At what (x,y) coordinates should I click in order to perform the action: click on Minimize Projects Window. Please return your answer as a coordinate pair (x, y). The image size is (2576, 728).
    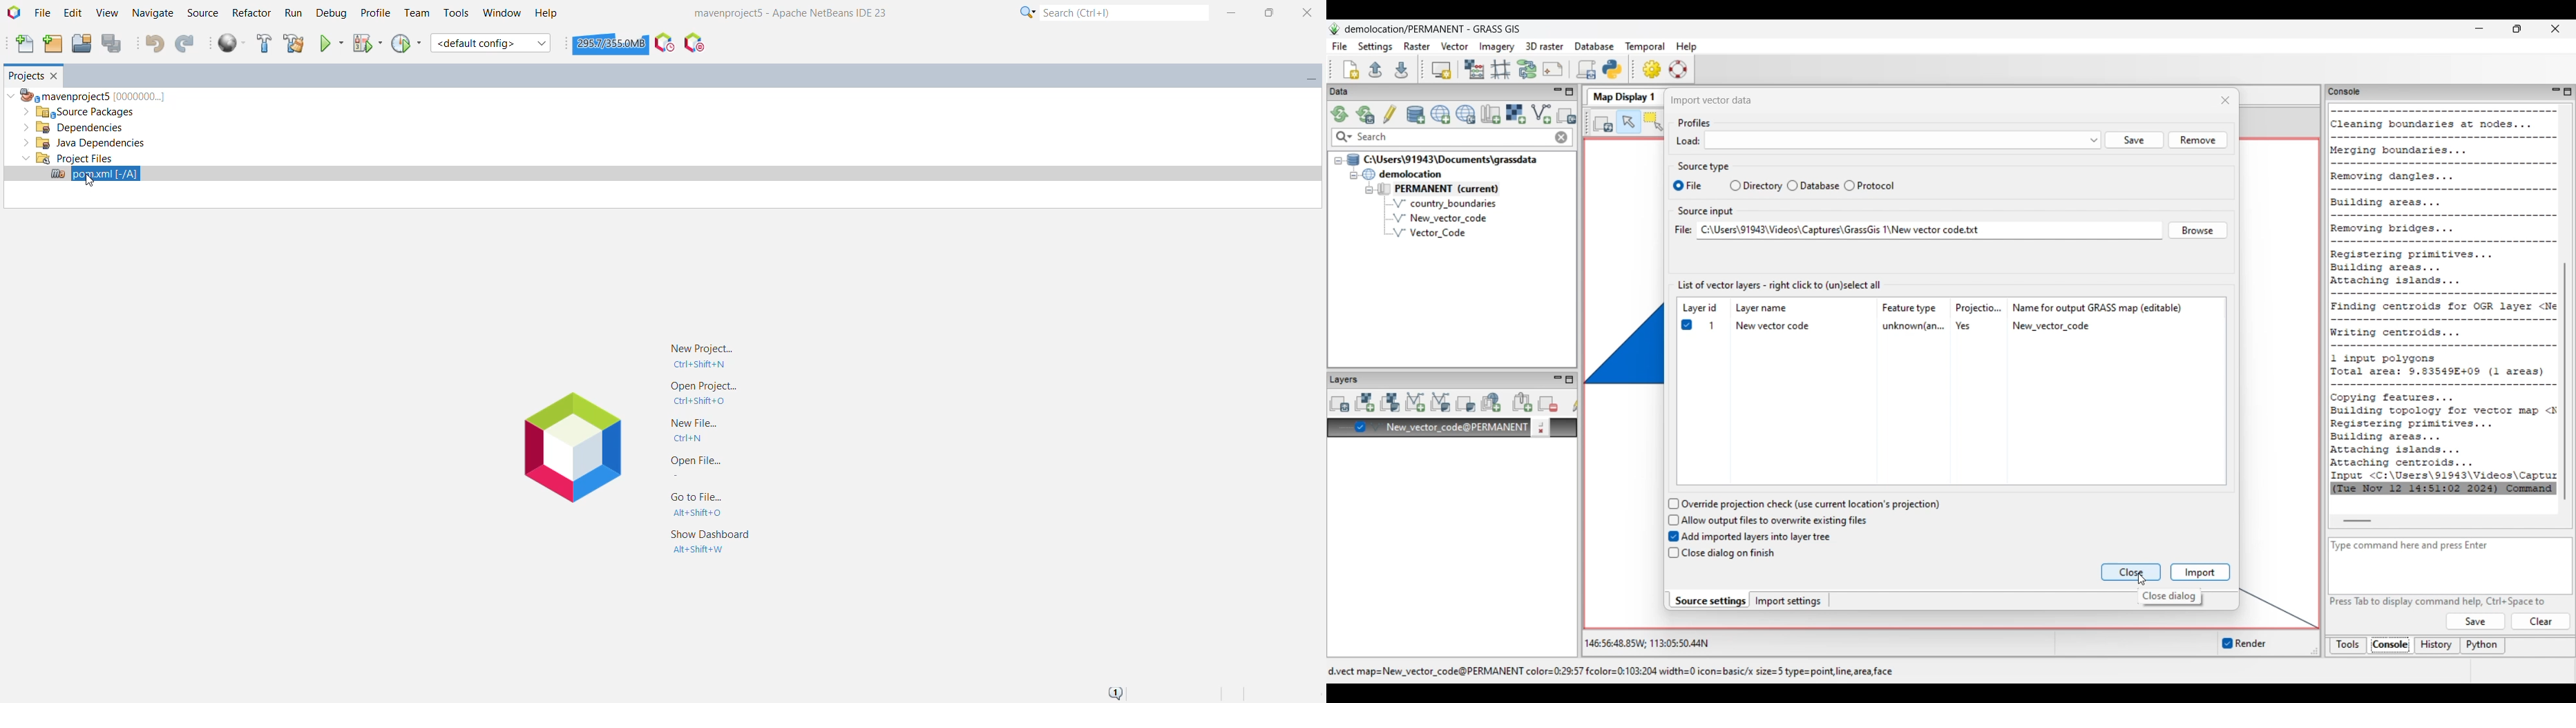
    Looking at the image, I should click on (1306, 77).